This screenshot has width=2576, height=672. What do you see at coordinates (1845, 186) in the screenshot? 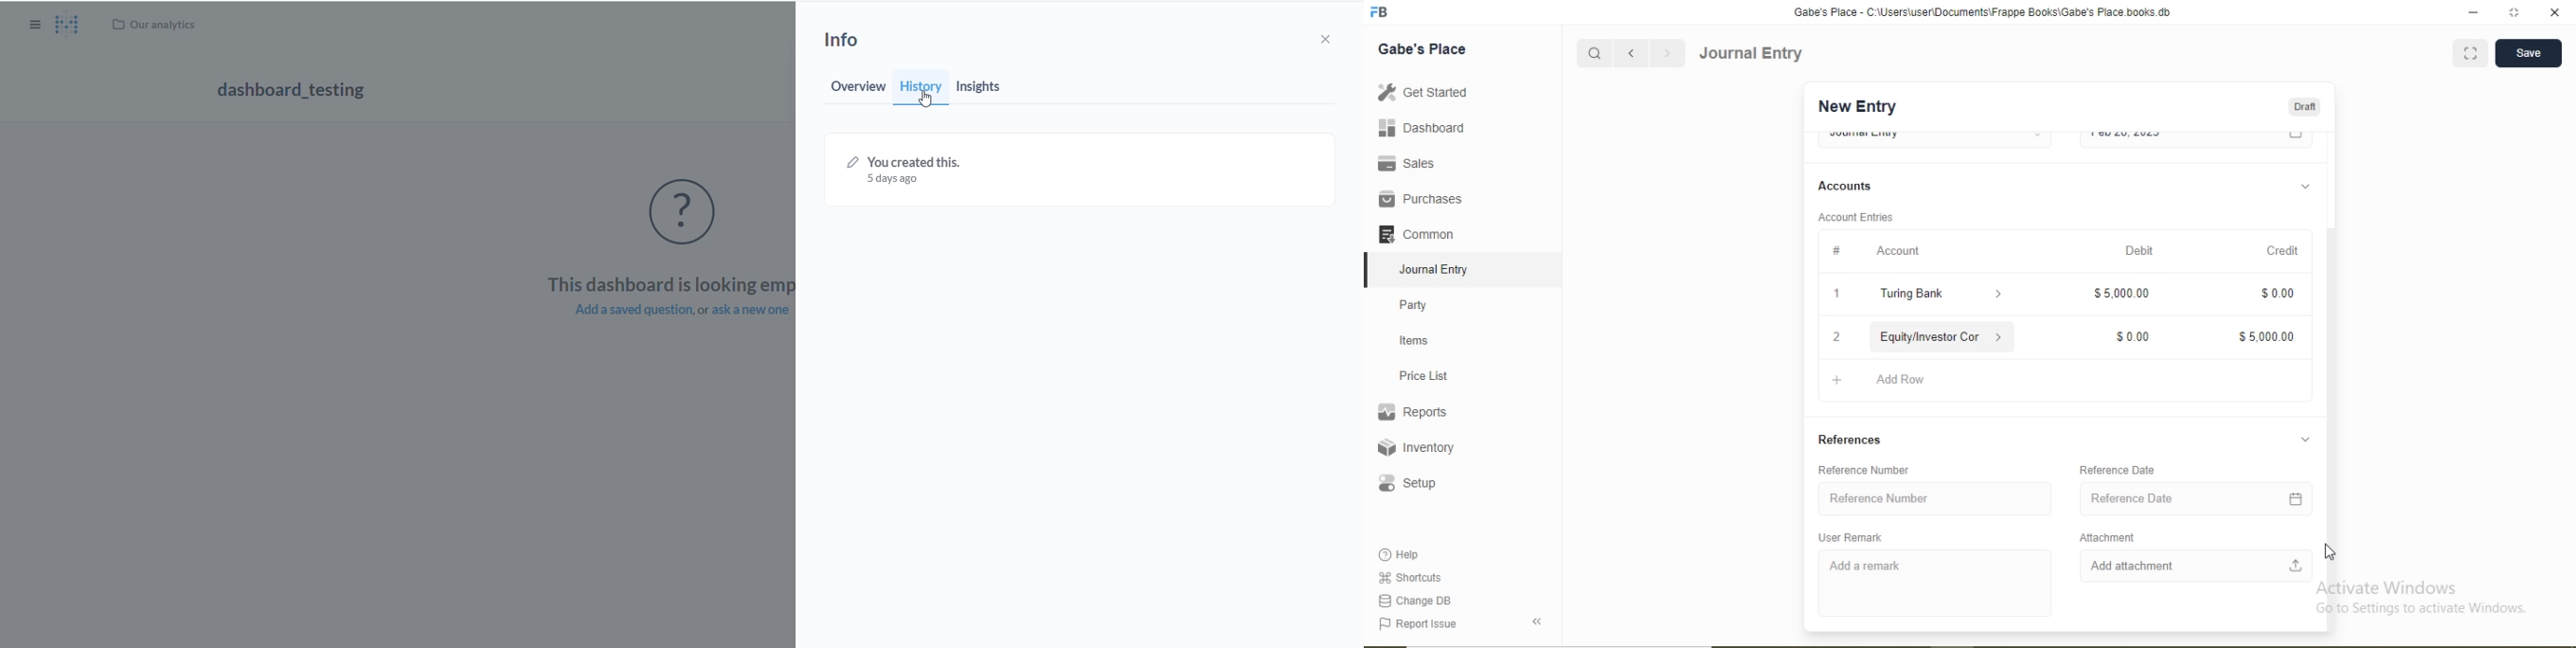
I see `Accounts` at bounding box center [1845, 186].